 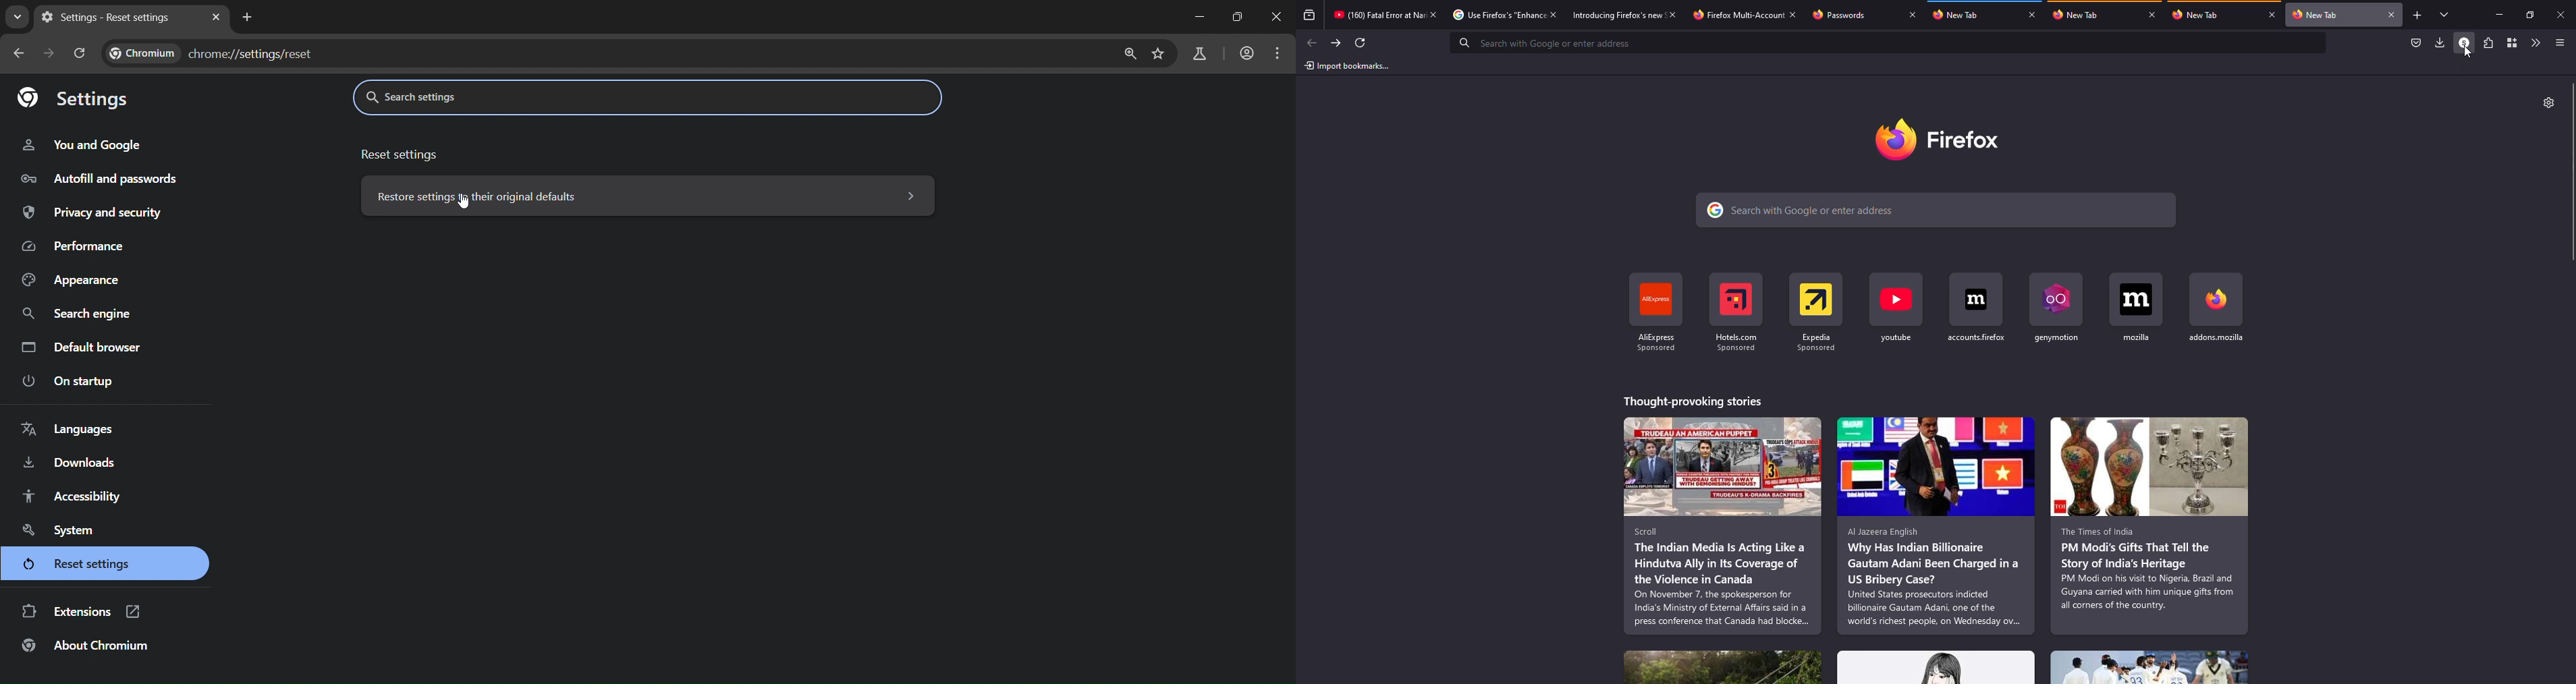 I want to click on shortcut, so click(x=1897, y=307).